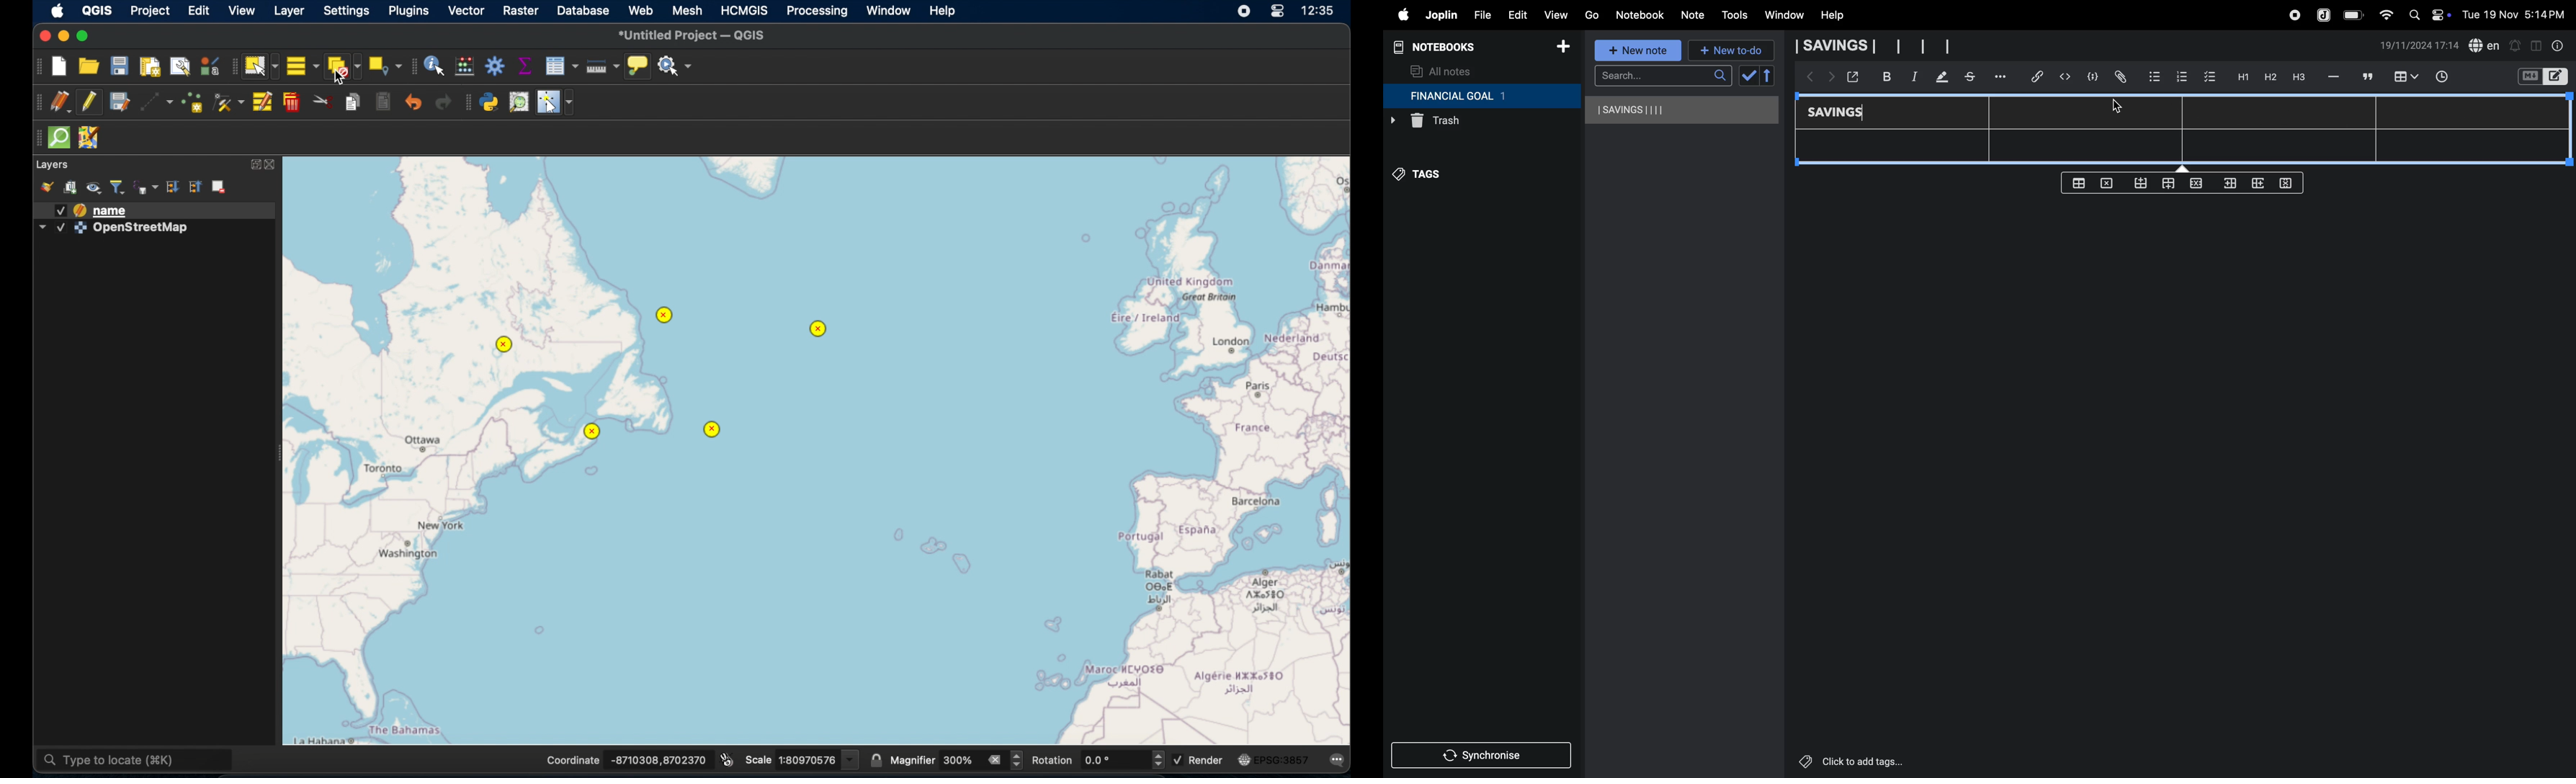  Describe the element at coordinates (2517, 13) in the screenshot. I see `date and time` at that location.